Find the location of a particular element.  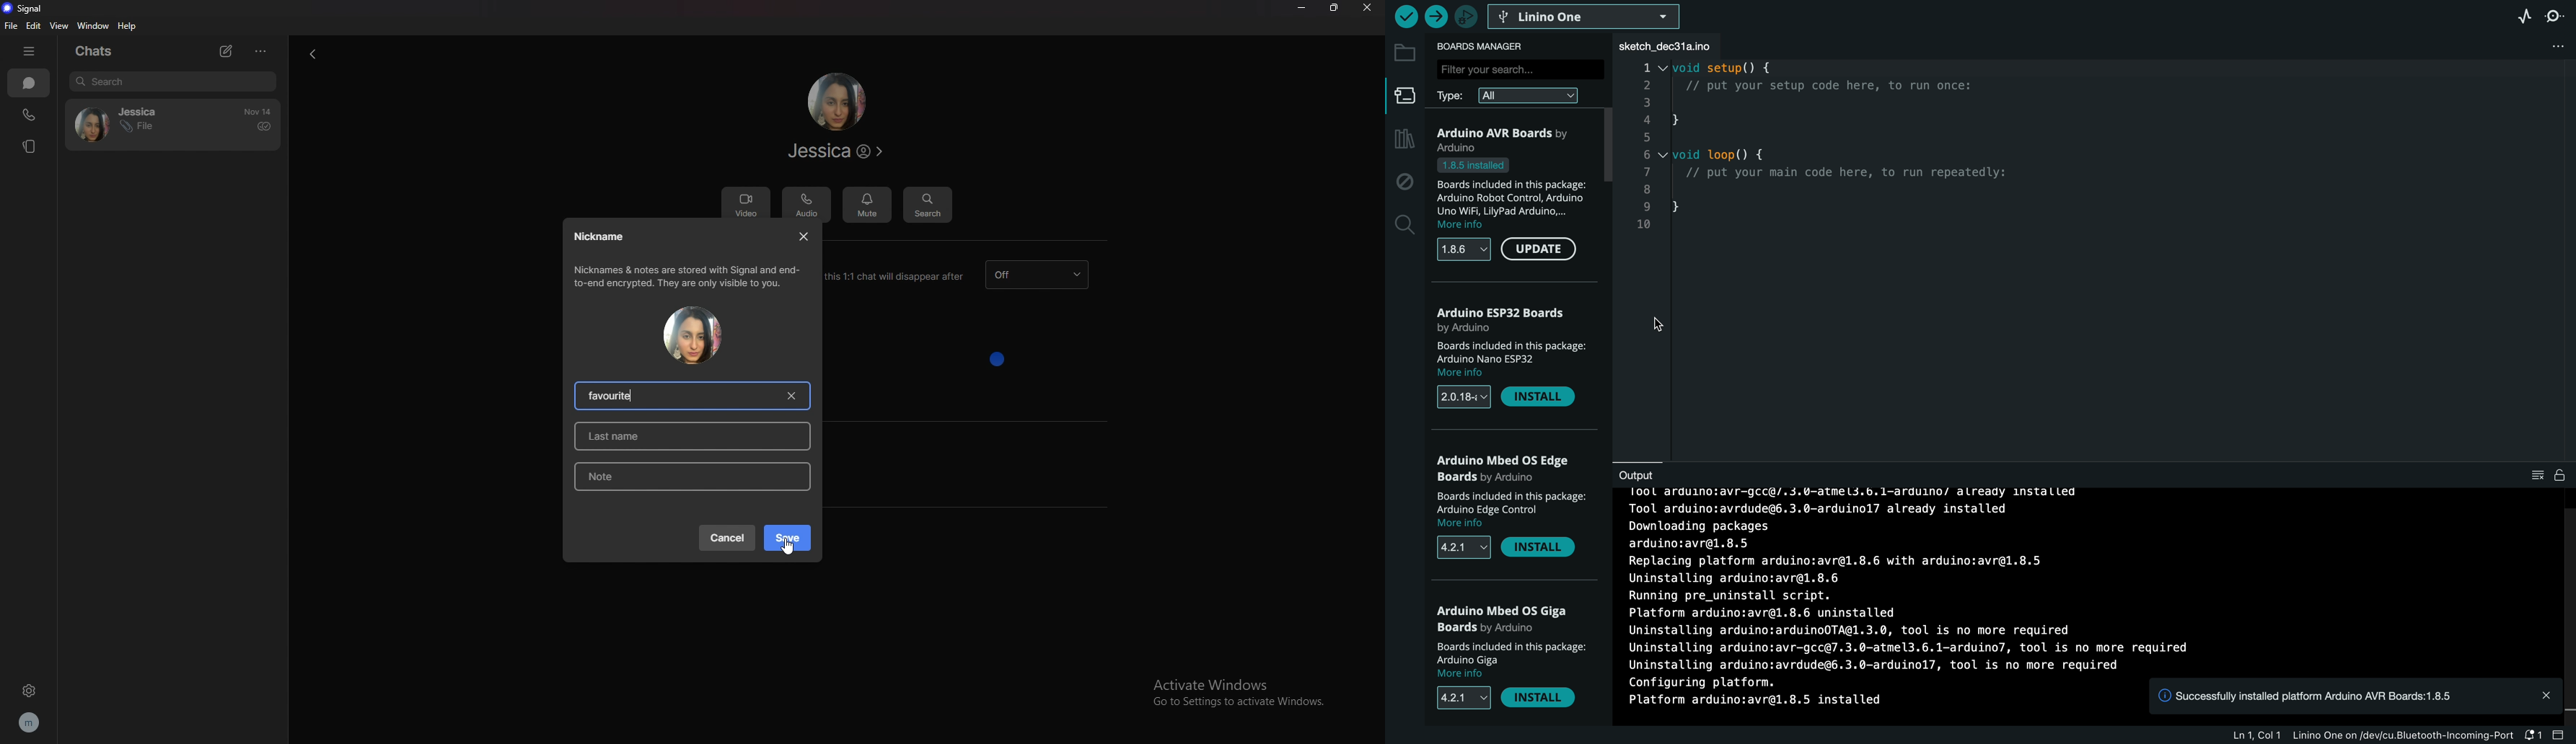

chats is located at coordinates (29, 82).